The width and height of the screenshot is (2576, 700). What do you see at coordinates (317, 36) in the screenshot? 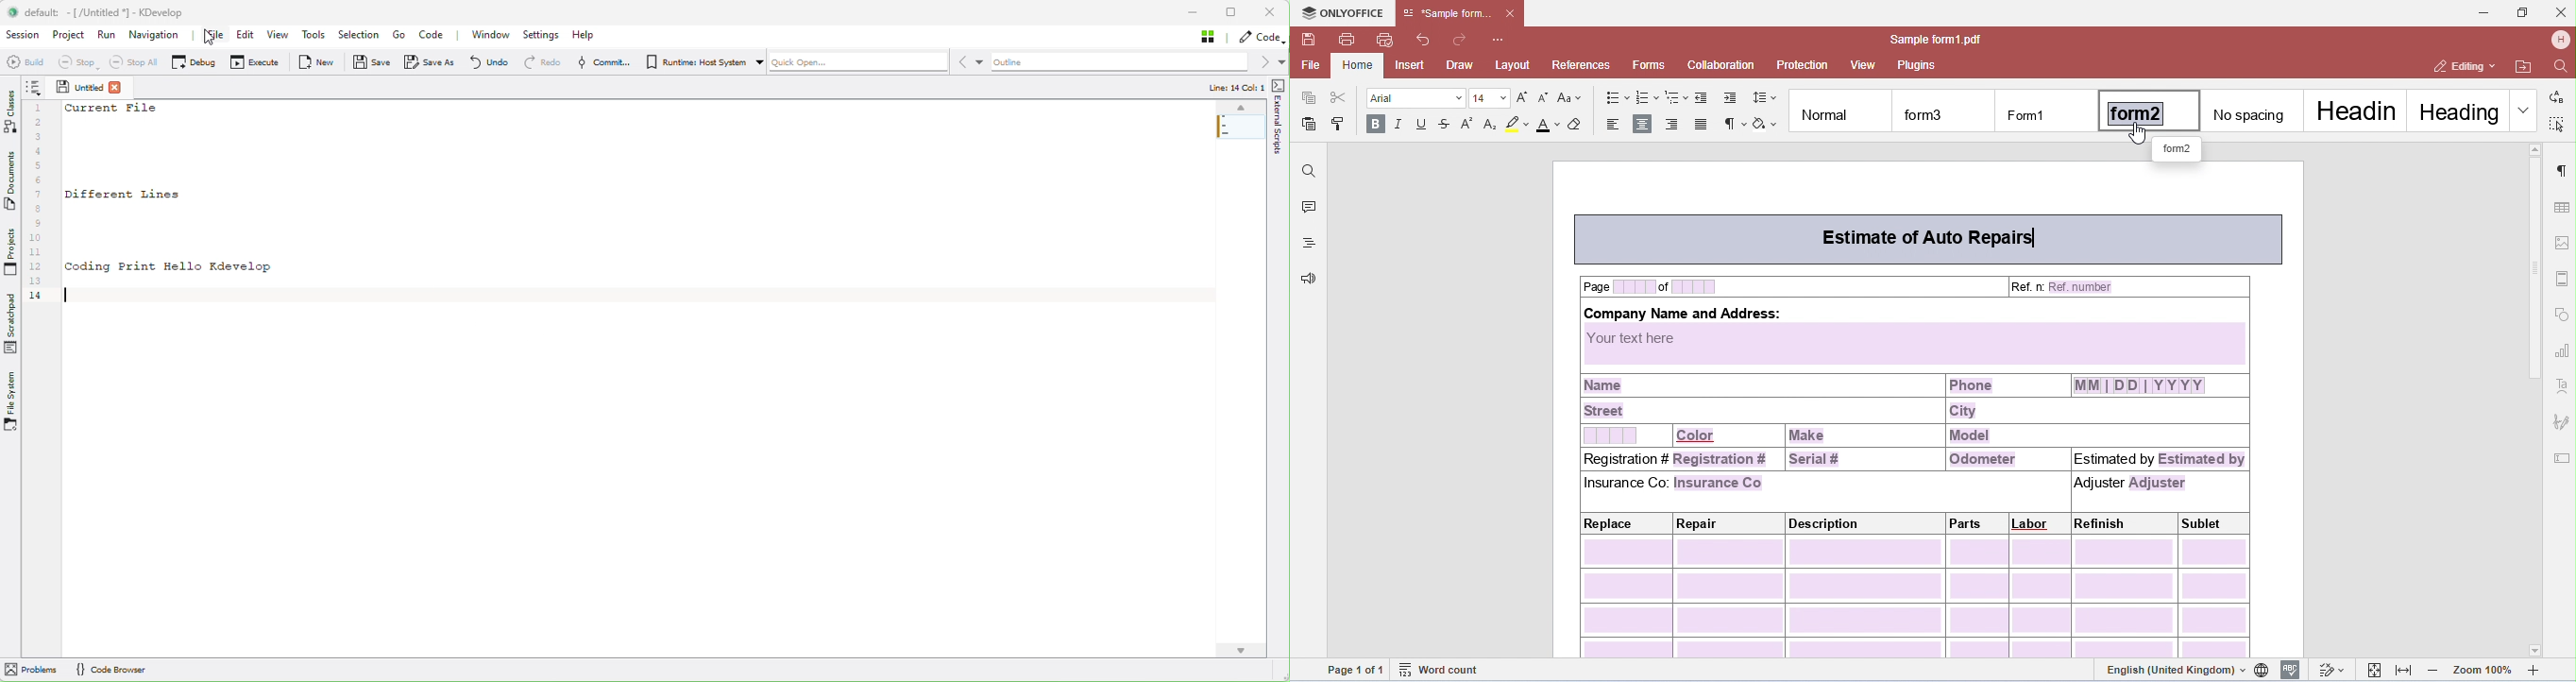
I see `Tools` at bounding box center [317, 36].